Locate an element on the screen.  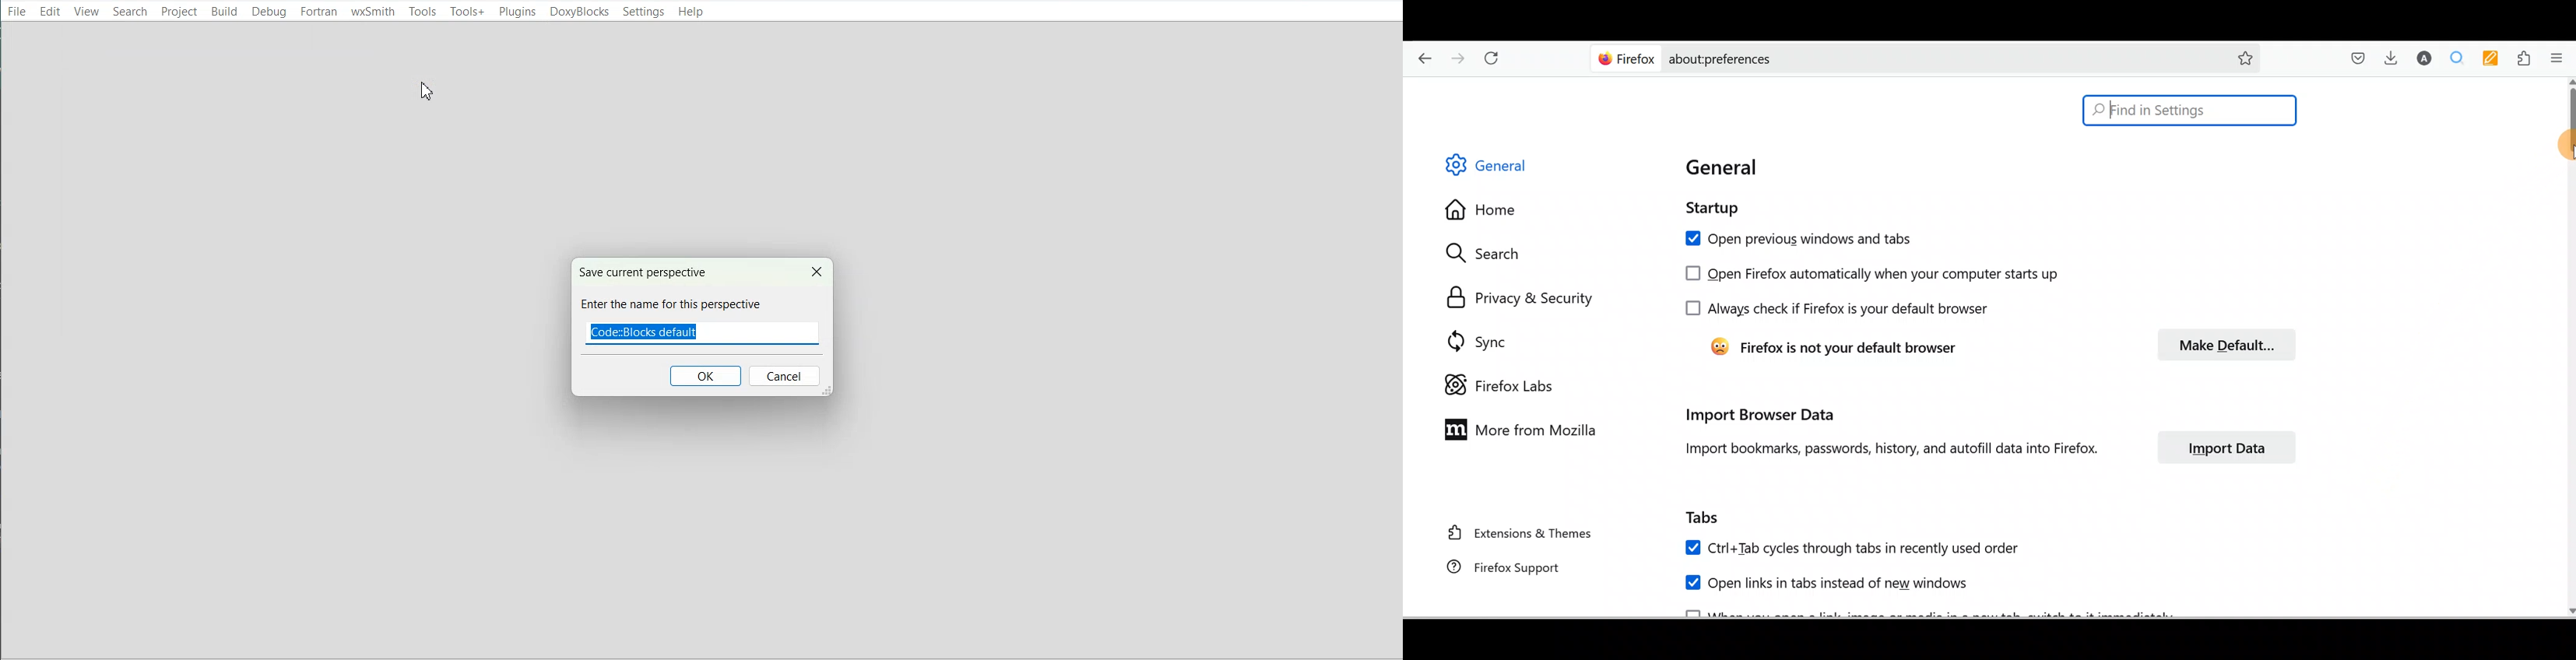
Help is located at coordinates (689, 12).